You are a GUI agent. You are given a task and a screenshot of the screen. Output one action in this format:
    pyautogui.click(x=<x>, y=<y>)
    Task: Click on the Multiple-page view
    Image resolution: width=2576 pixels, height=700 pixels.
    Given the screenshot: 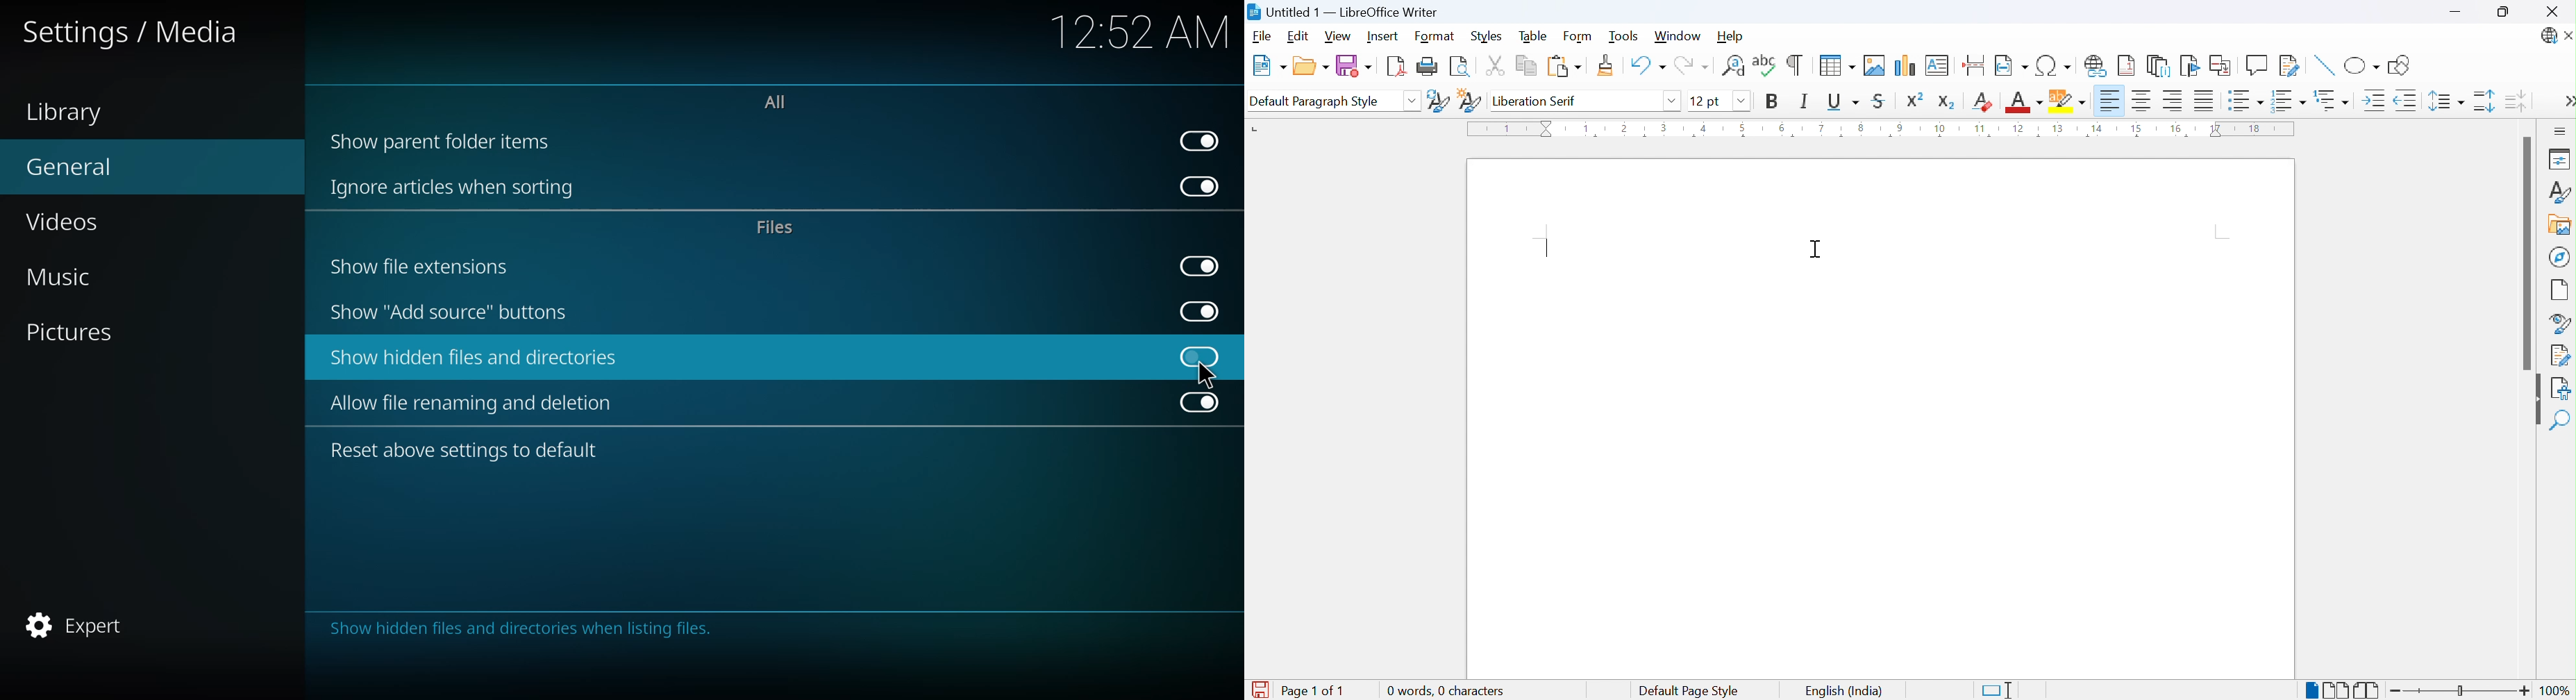 What is the action you would take?
    pyautogui.click(x=2337, y=690)
    